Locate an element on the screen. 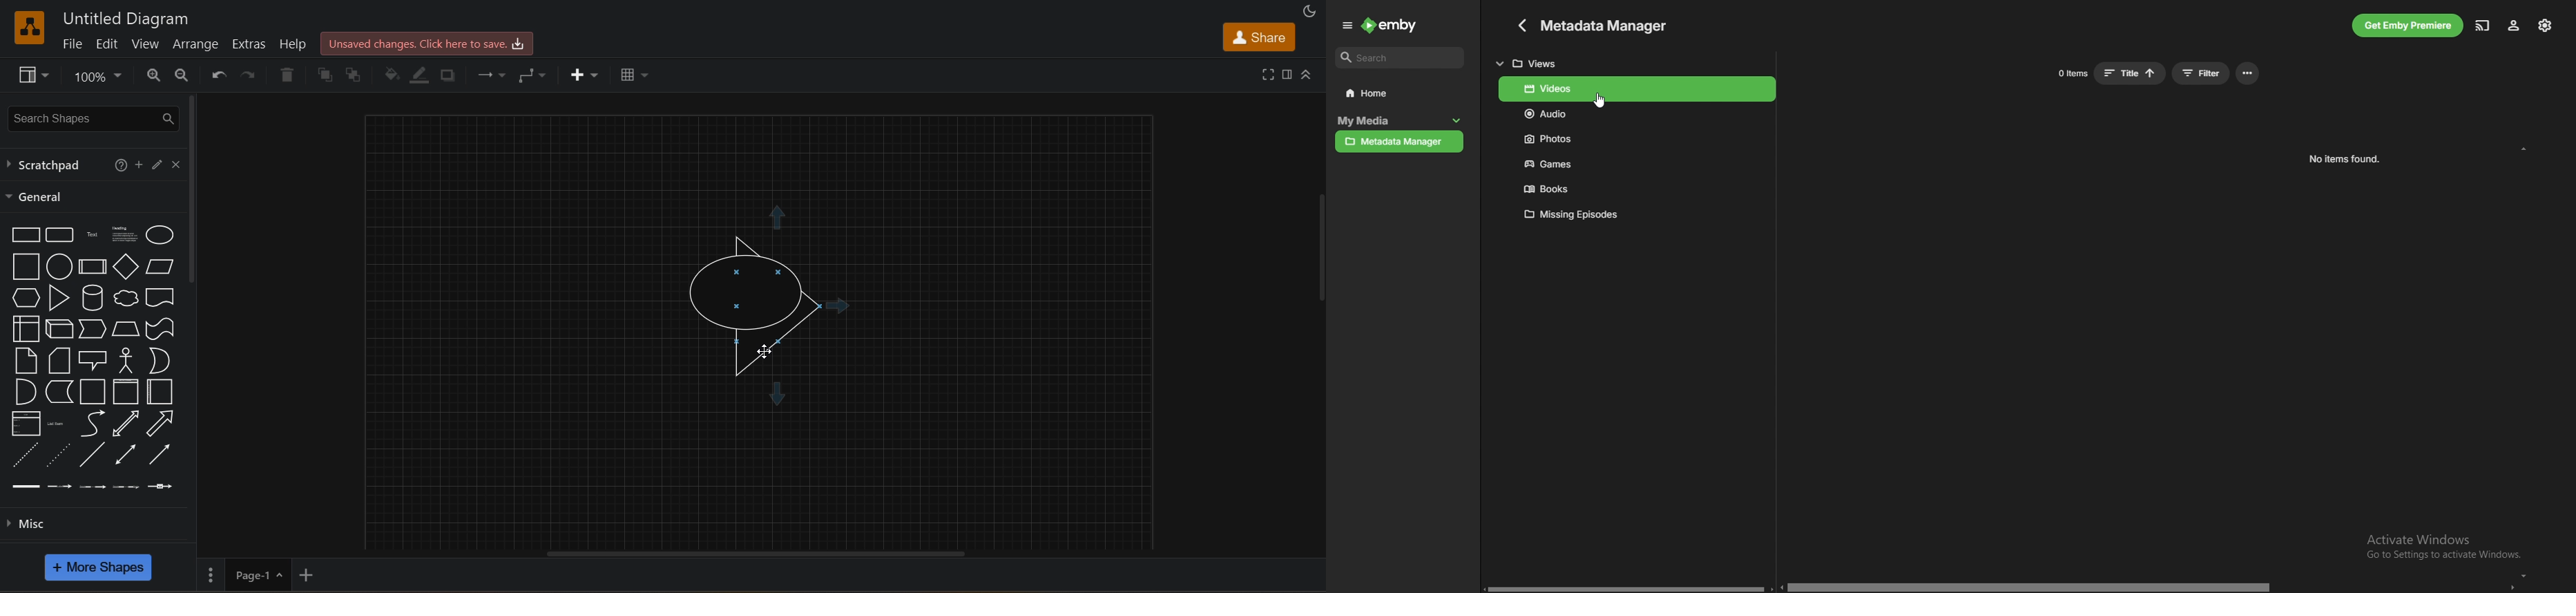  books is located at coordinates (1633, 188).